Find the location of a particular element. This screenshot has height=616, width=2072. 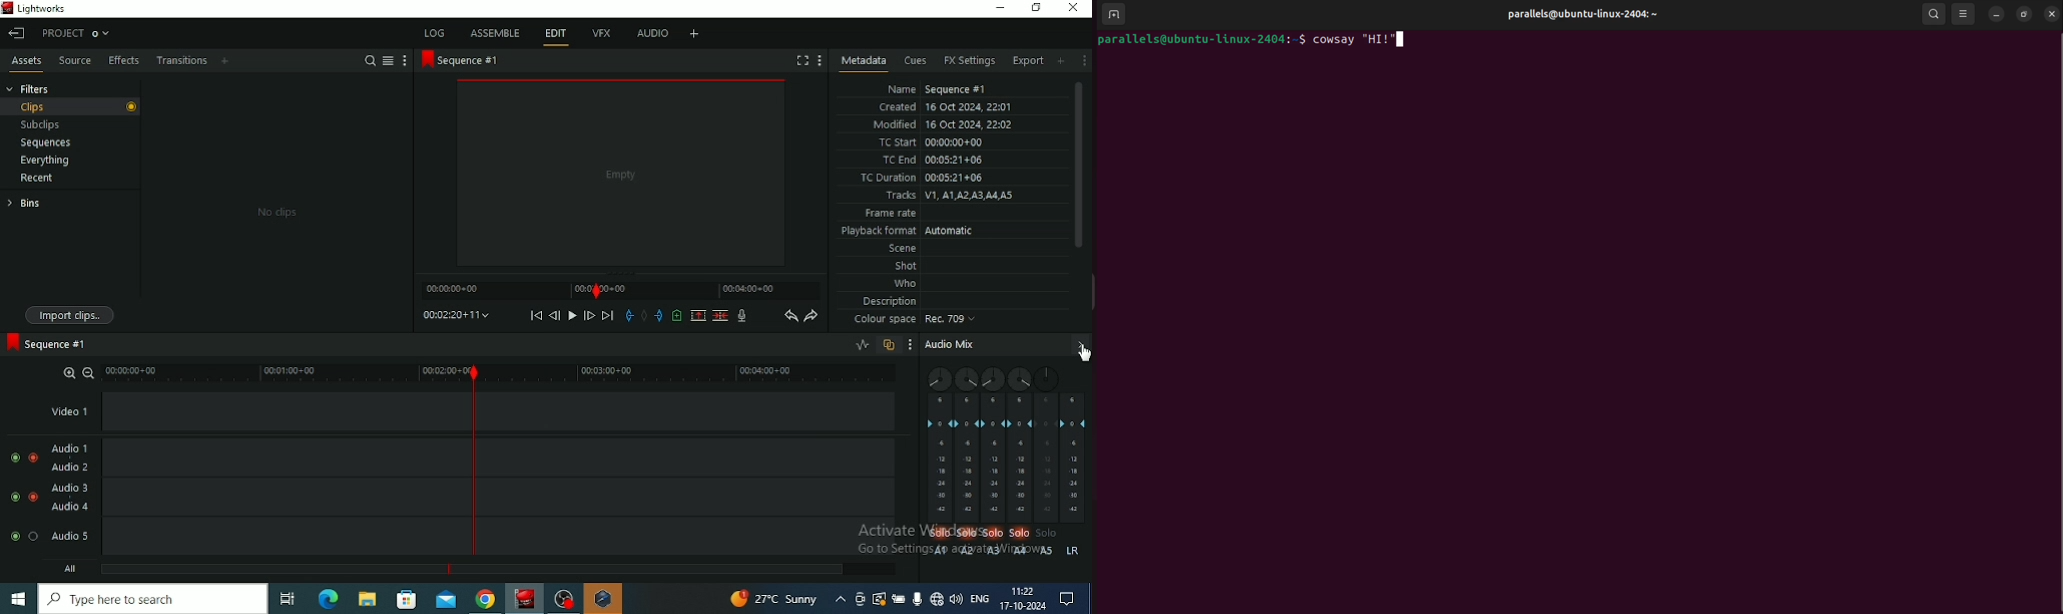

Redo is located at coordinates (811, 317).